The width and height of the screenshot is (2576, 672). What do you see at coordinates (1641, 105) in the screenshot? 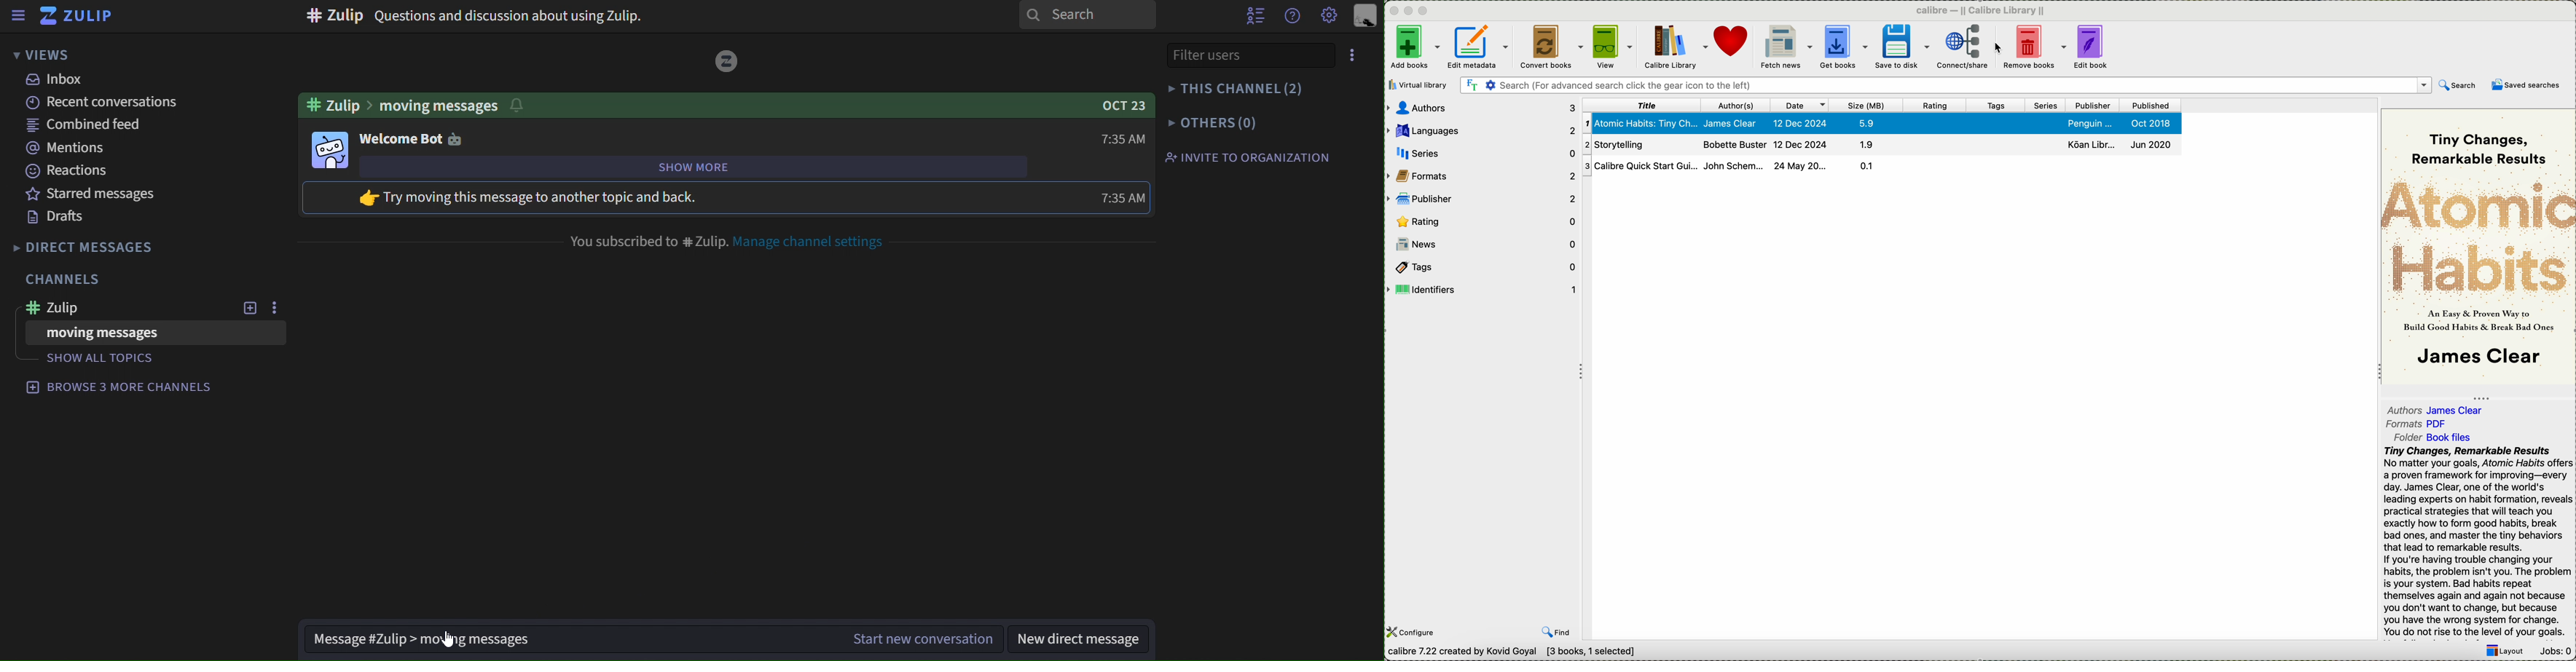
I see `title` at bounding box center [1641, 105].